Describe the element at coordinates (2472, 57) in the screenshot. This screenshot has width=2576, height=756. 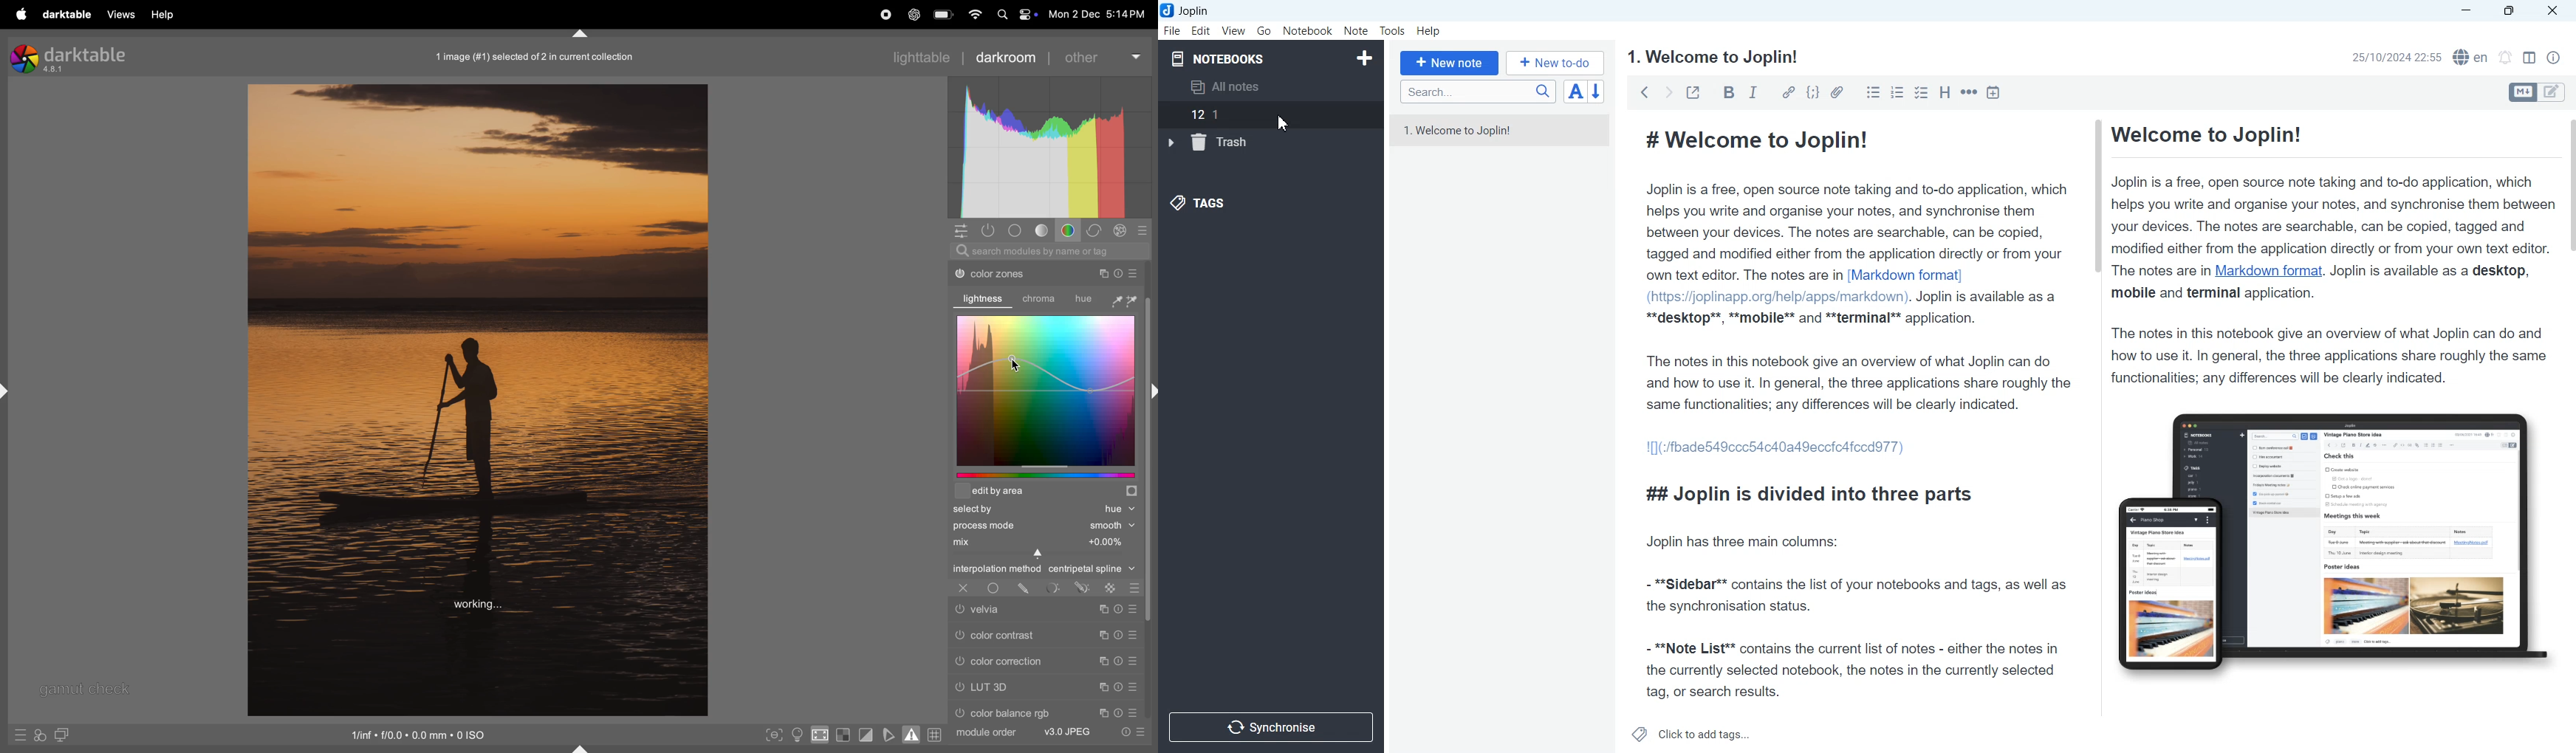
I see `Spell checker` at that location.